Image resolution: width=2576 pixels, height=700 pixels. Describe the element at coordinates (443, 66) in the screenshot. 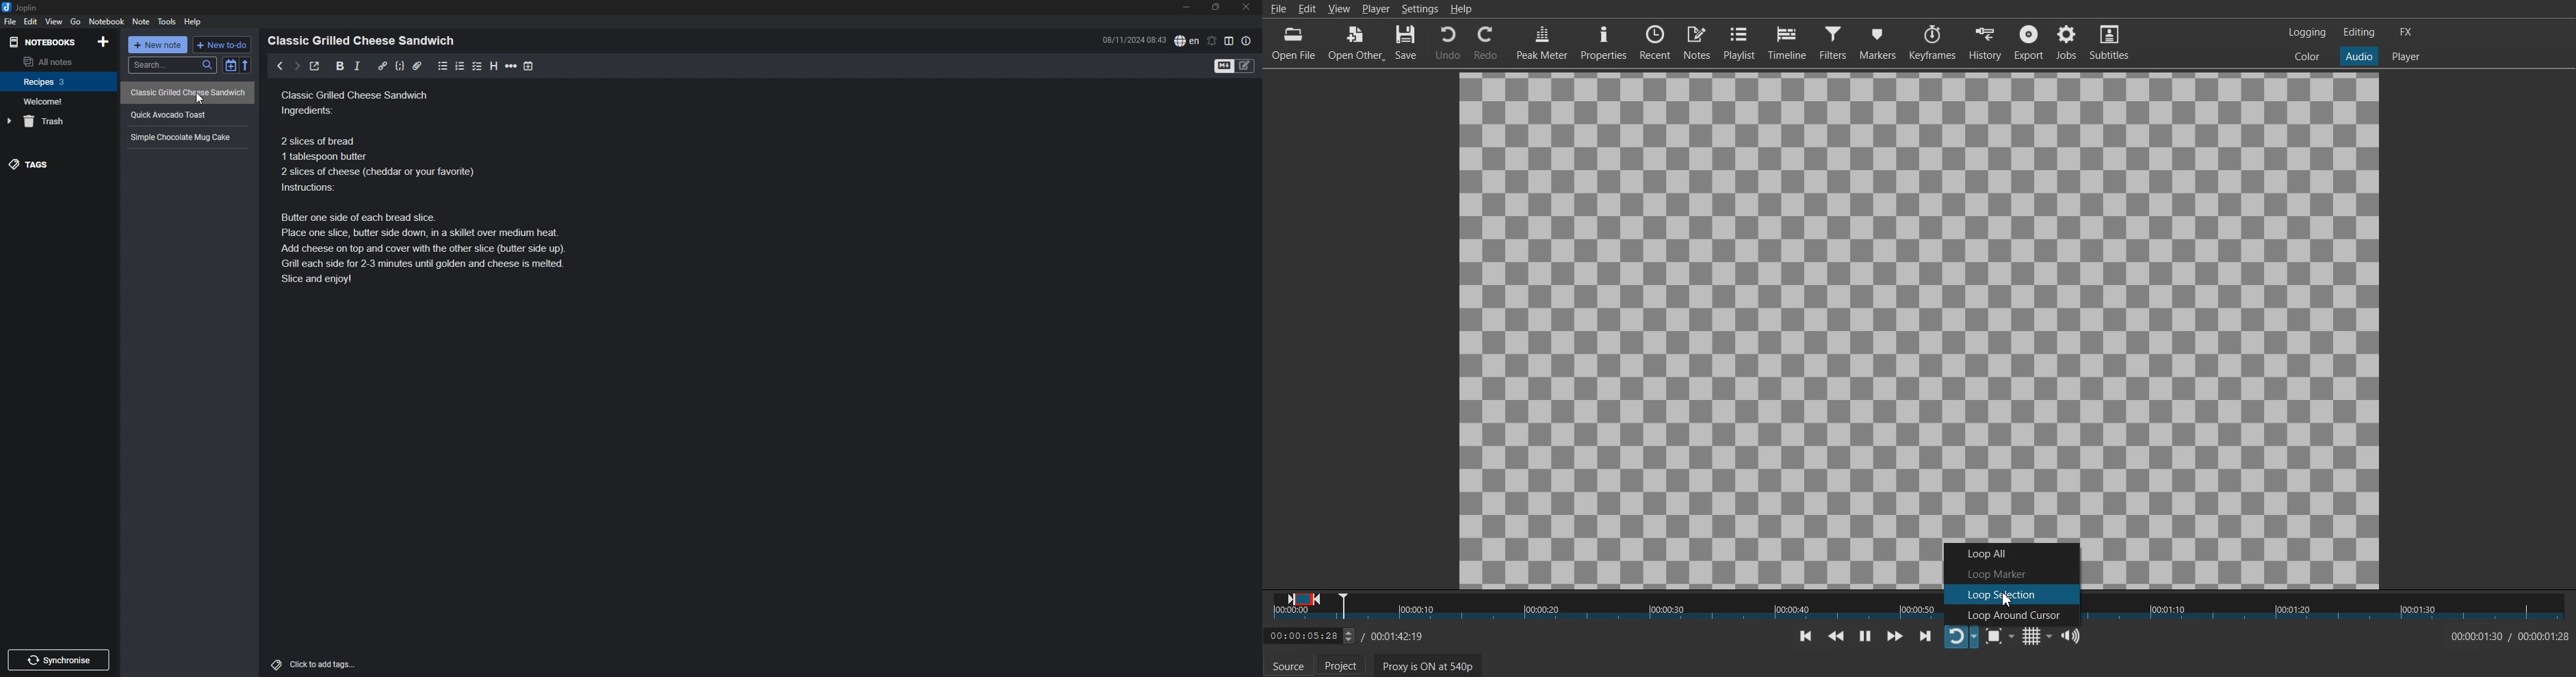

I see `bullet list` at that location.